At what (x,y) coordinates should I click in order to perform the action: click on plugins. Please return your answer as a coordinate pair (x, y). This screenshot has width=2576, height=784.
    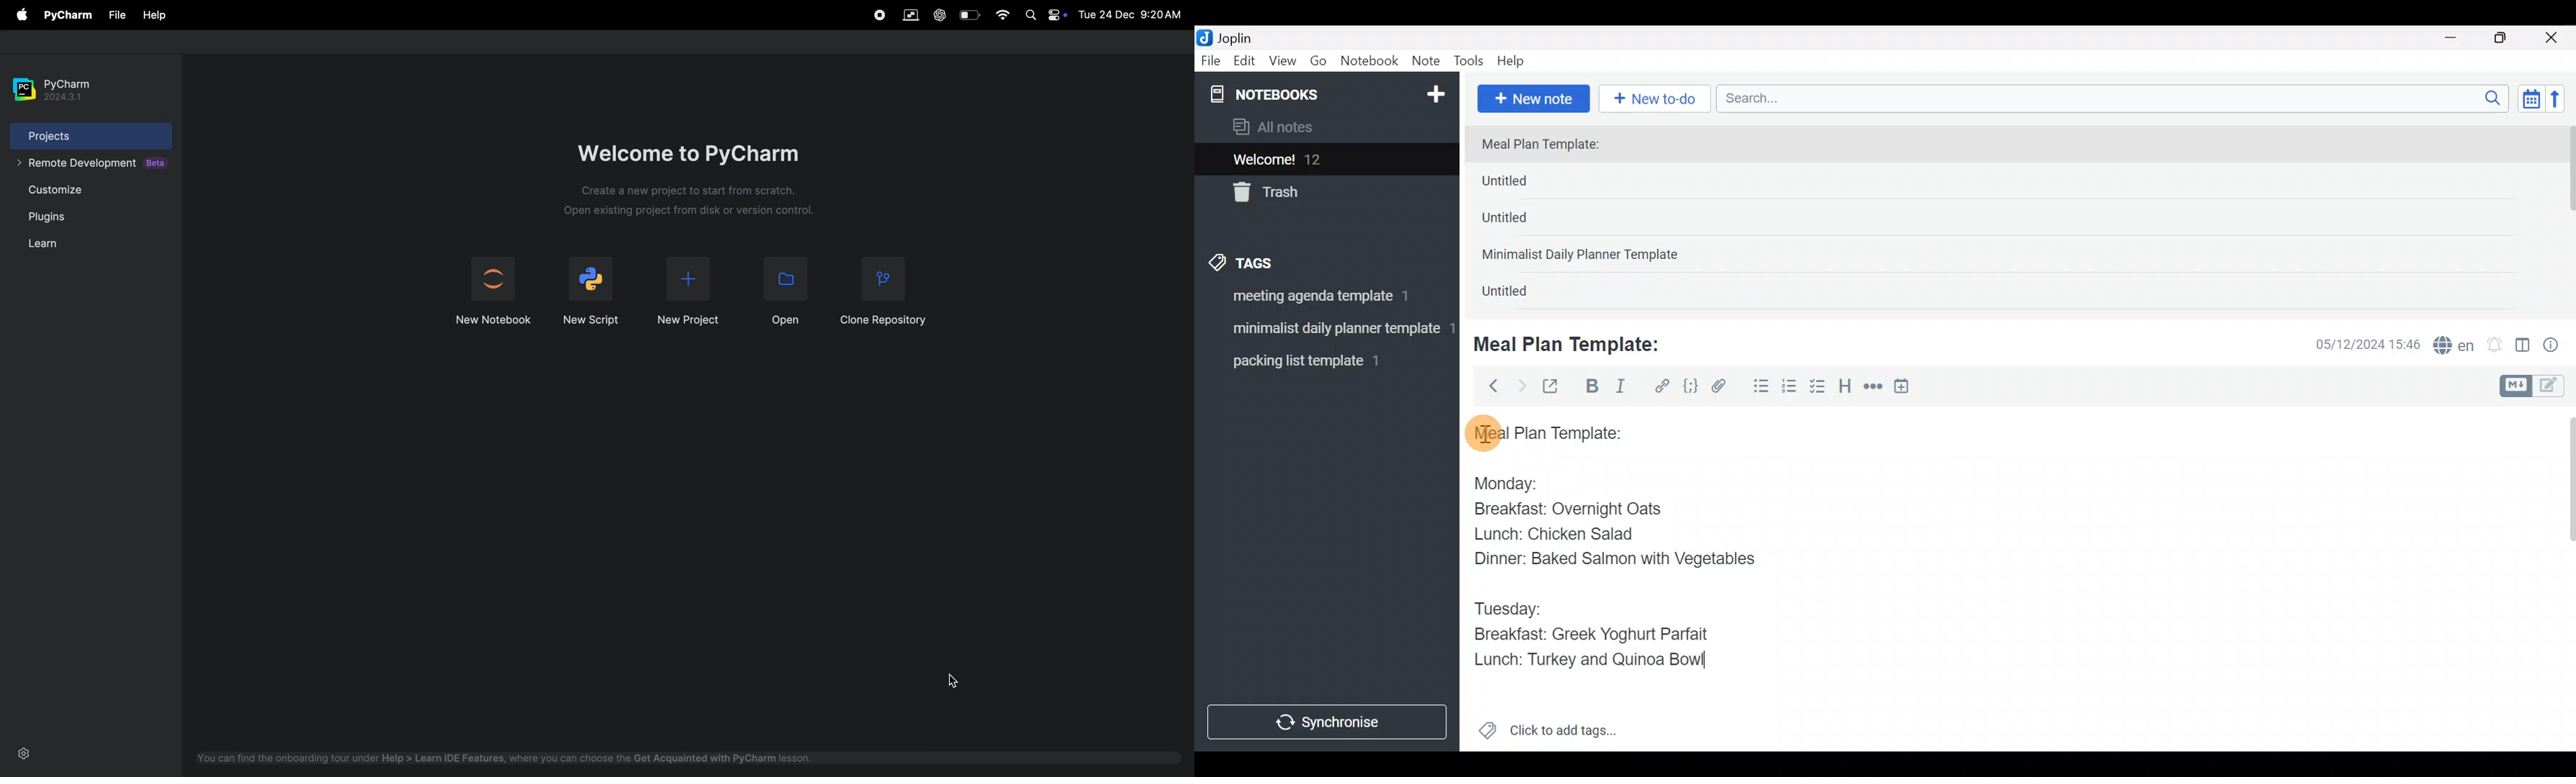
    Looking at the image, I should click on (67, 217).